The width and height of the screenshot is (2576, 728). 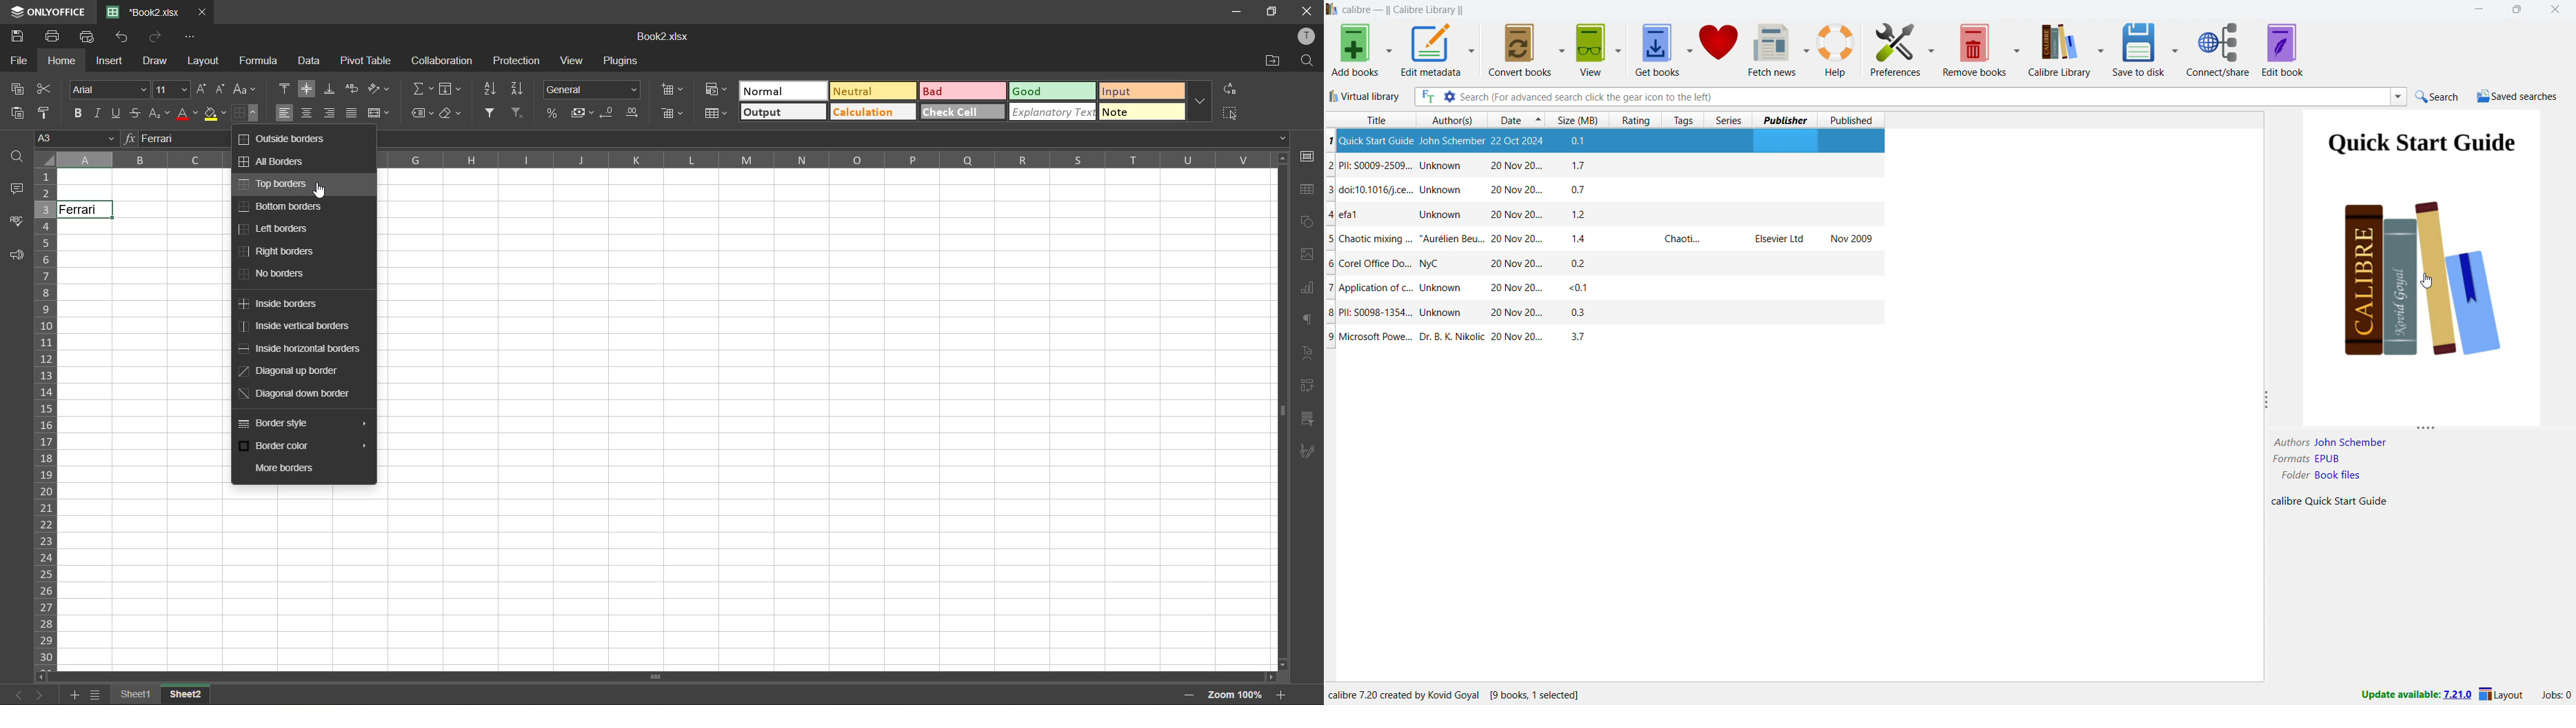 I want to click on layout, so click(x=2502, y=696).